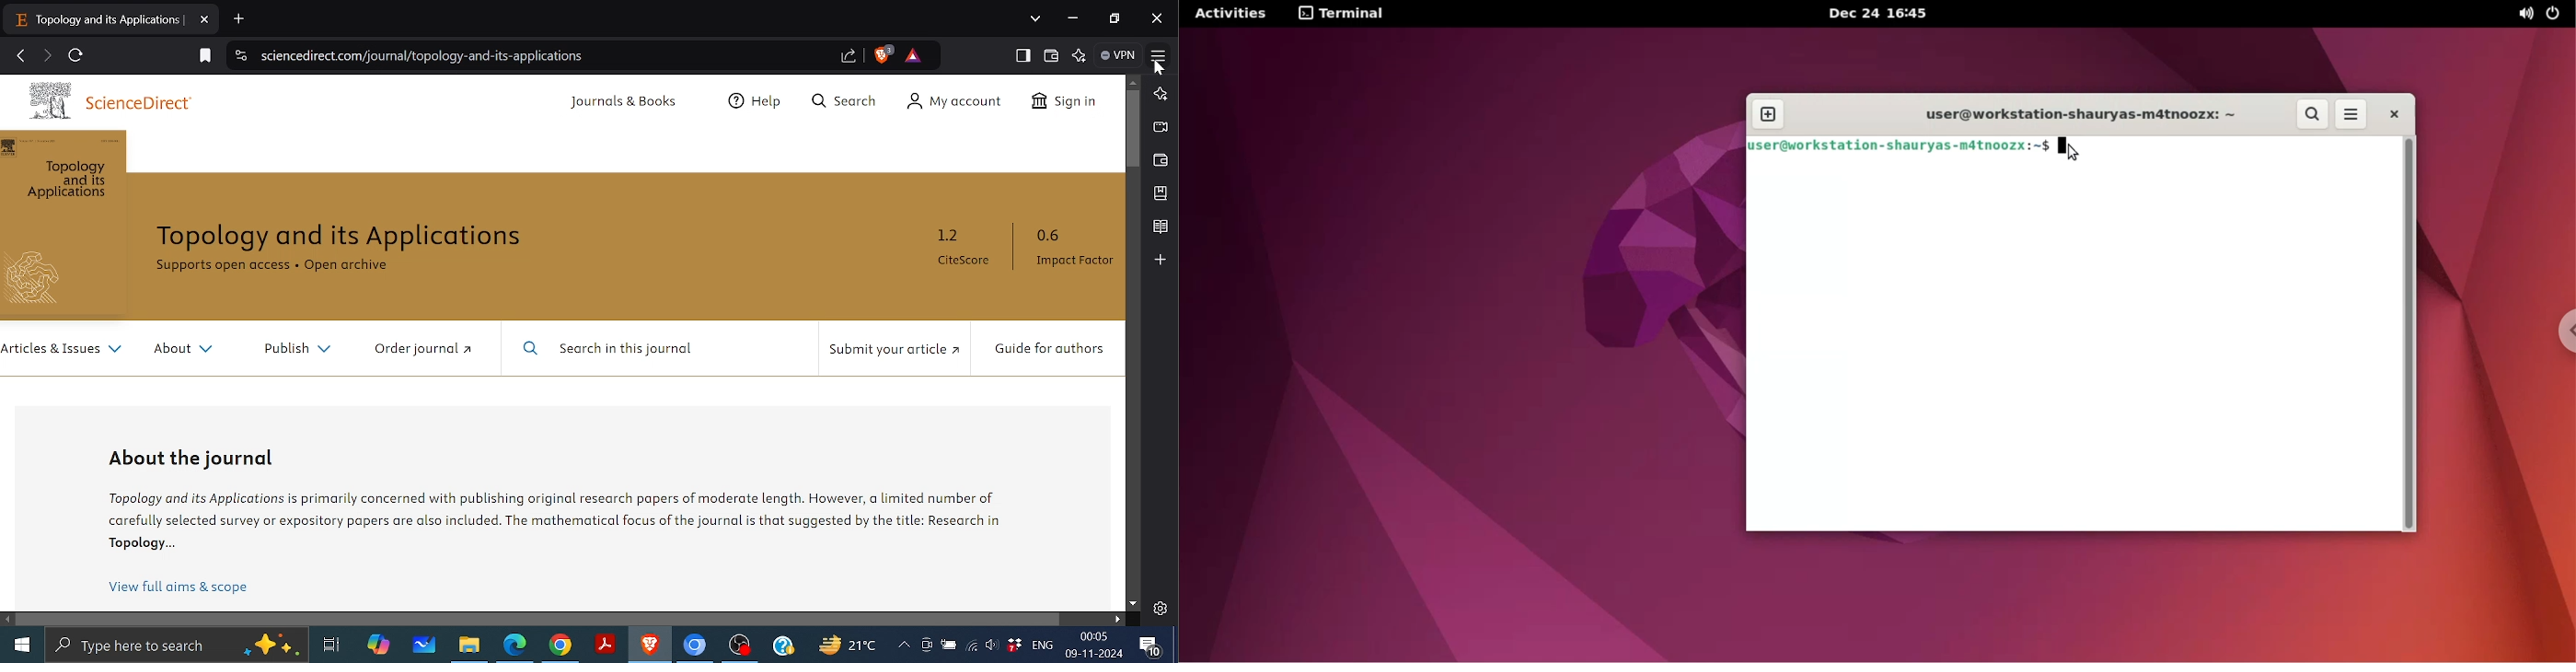 Image resolution: width=2576 pixels, height=672 pixels. Describe the element at coordinates (631, 101) in the screenshot. I see `Journals & Books` at that location.